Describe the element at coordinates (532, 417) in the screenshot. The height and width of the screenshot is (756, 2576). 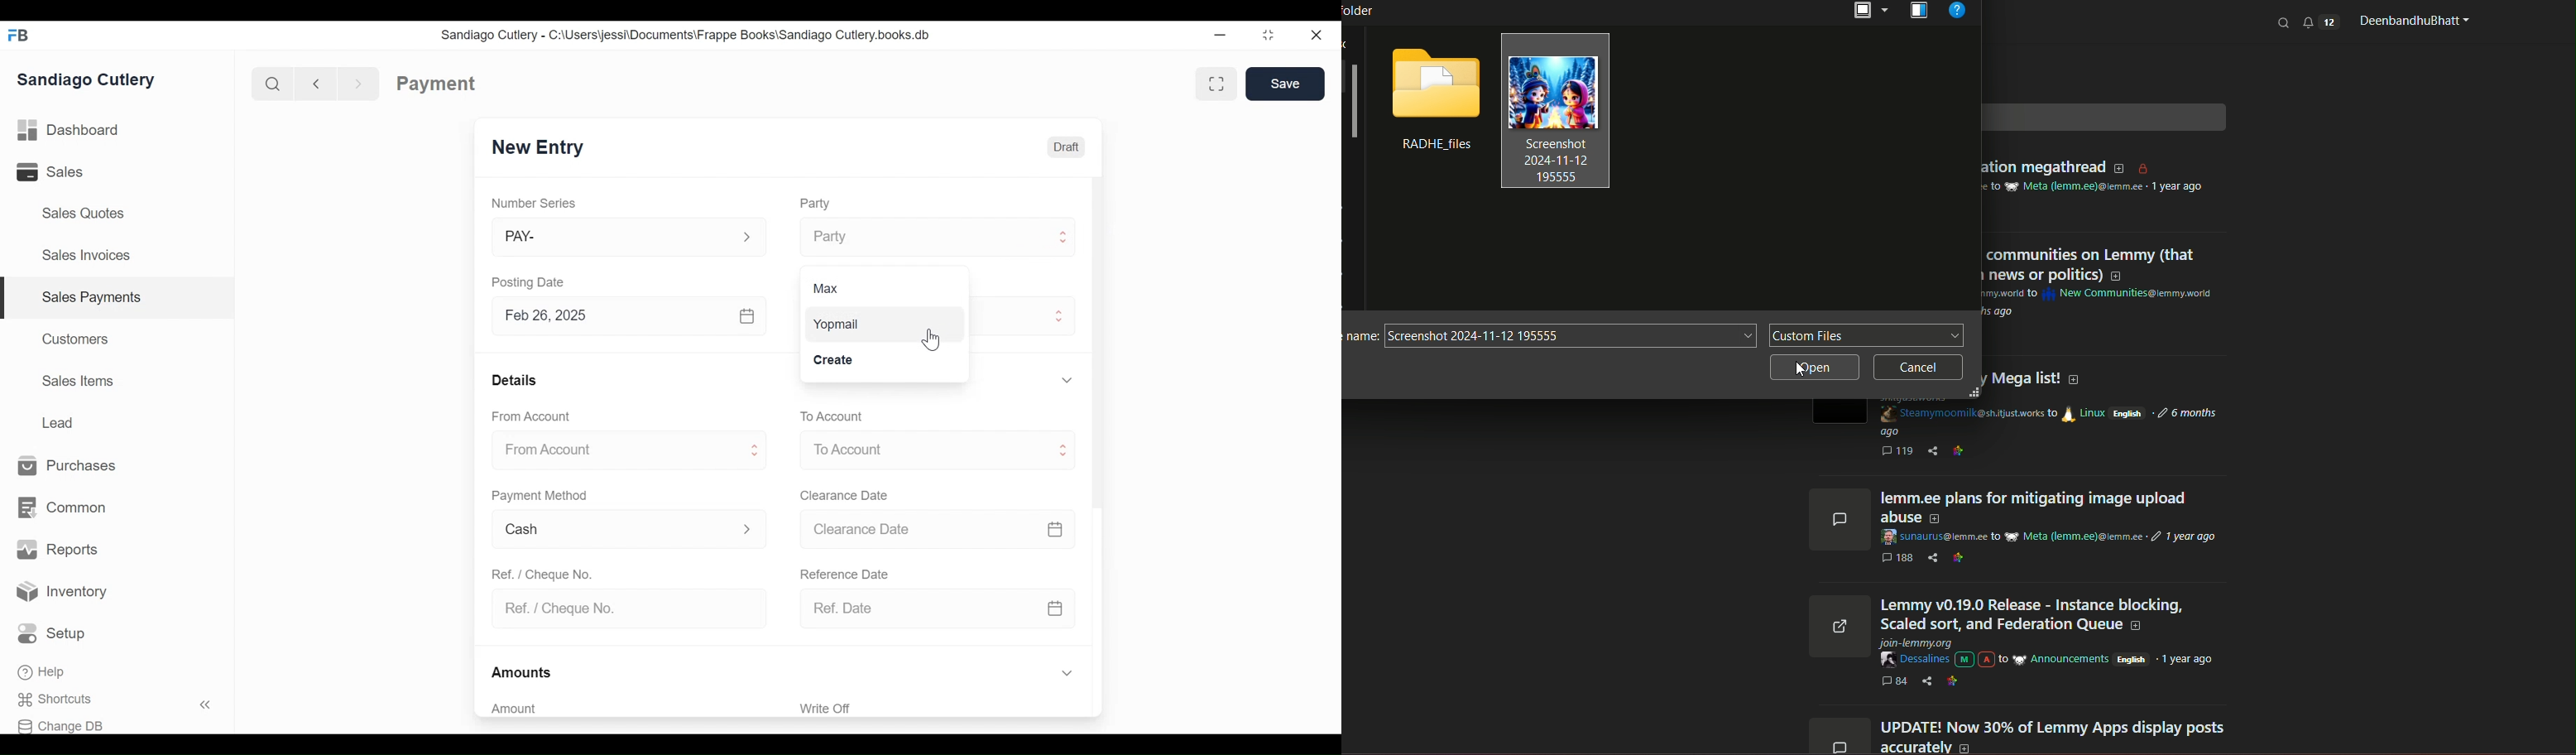
I see `From Account` at that location.